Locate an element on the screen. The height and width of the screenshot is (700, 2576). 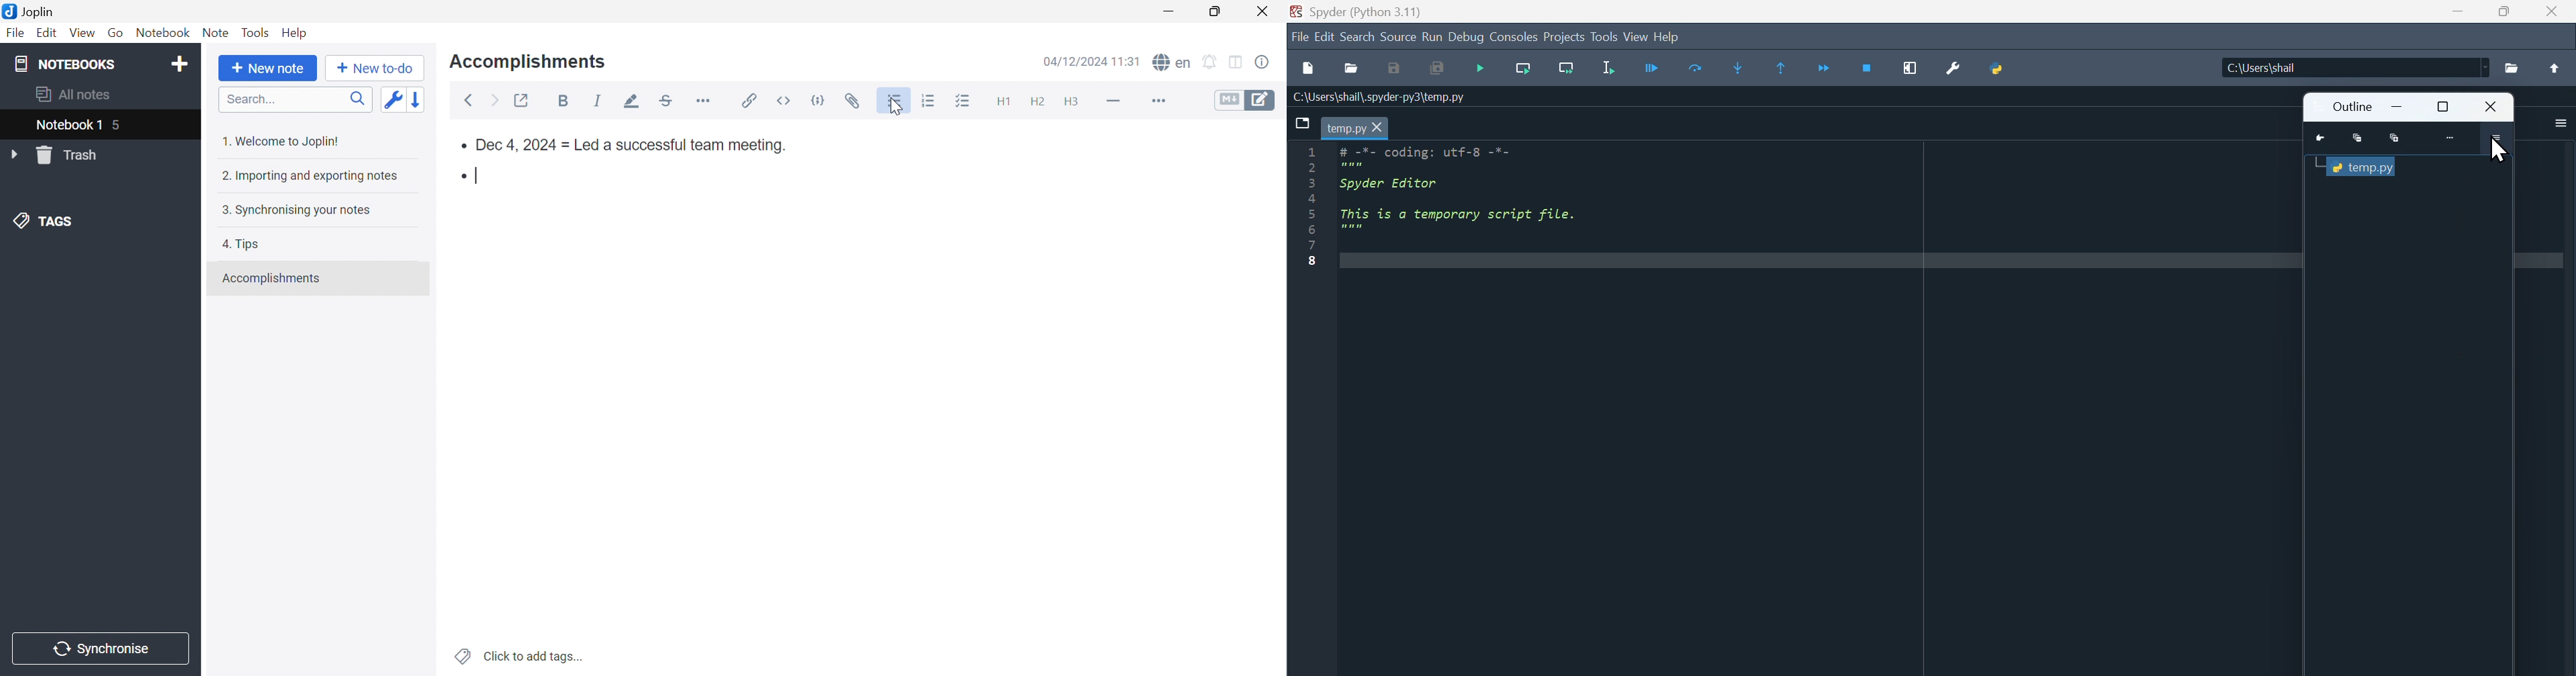
spell checker is located at coordinates (1172, 63).